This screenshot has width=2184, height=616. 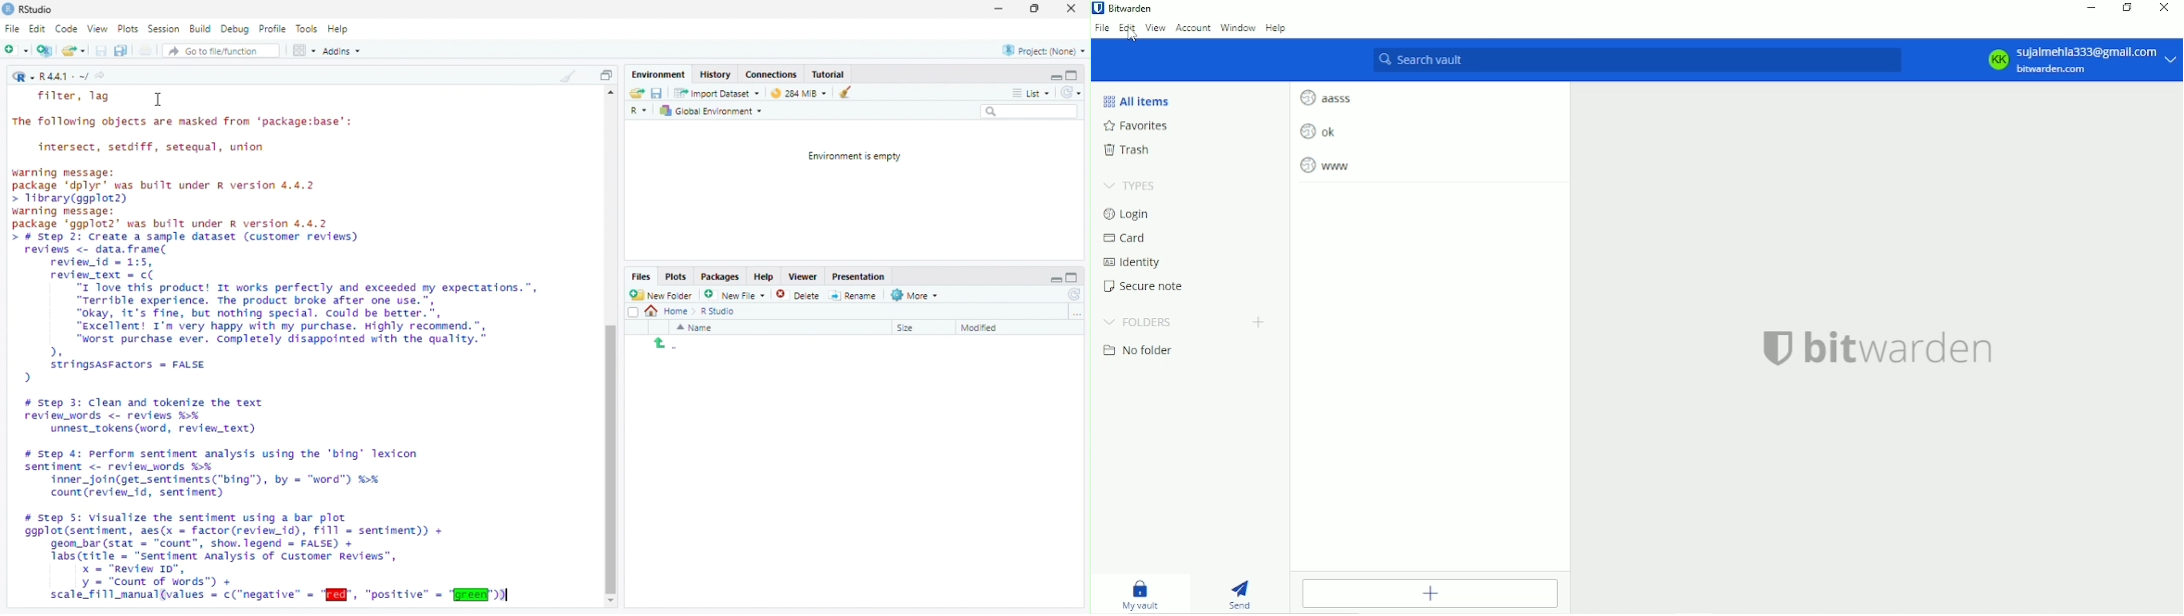 I want to click on View, so click(x=97, y=29).